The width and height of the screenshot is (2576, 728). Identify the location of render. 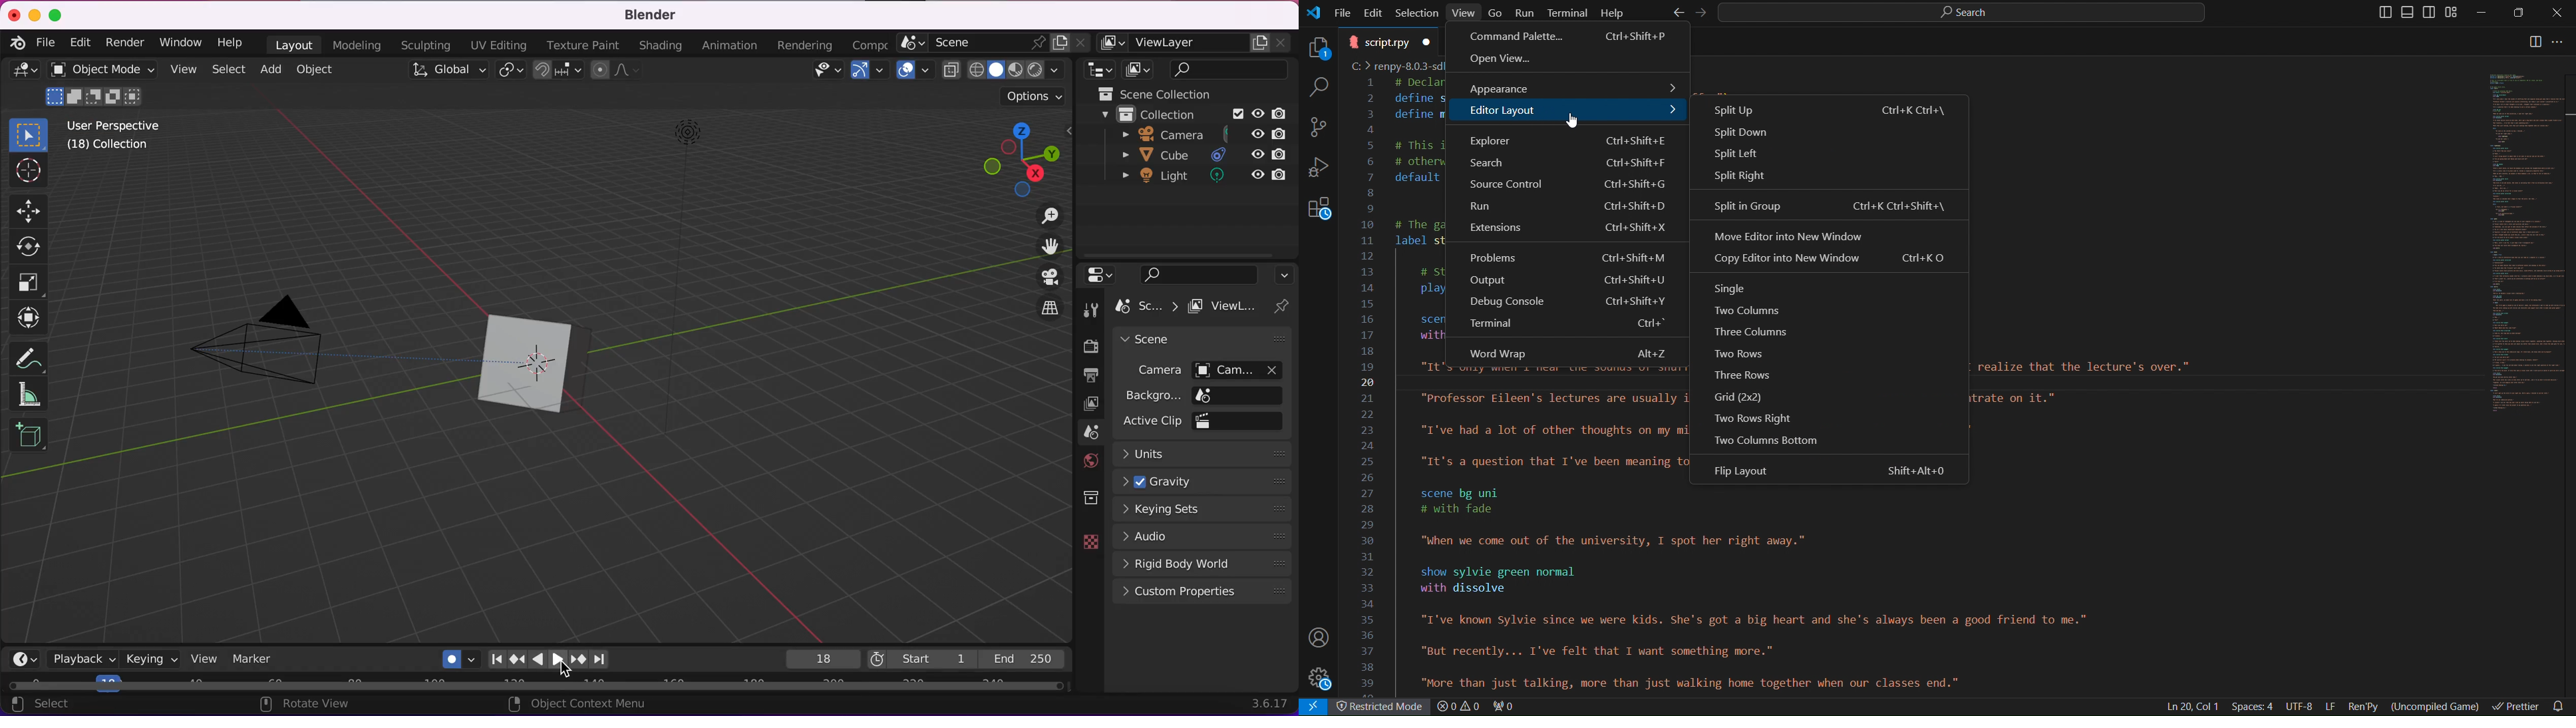
(1091, 345).